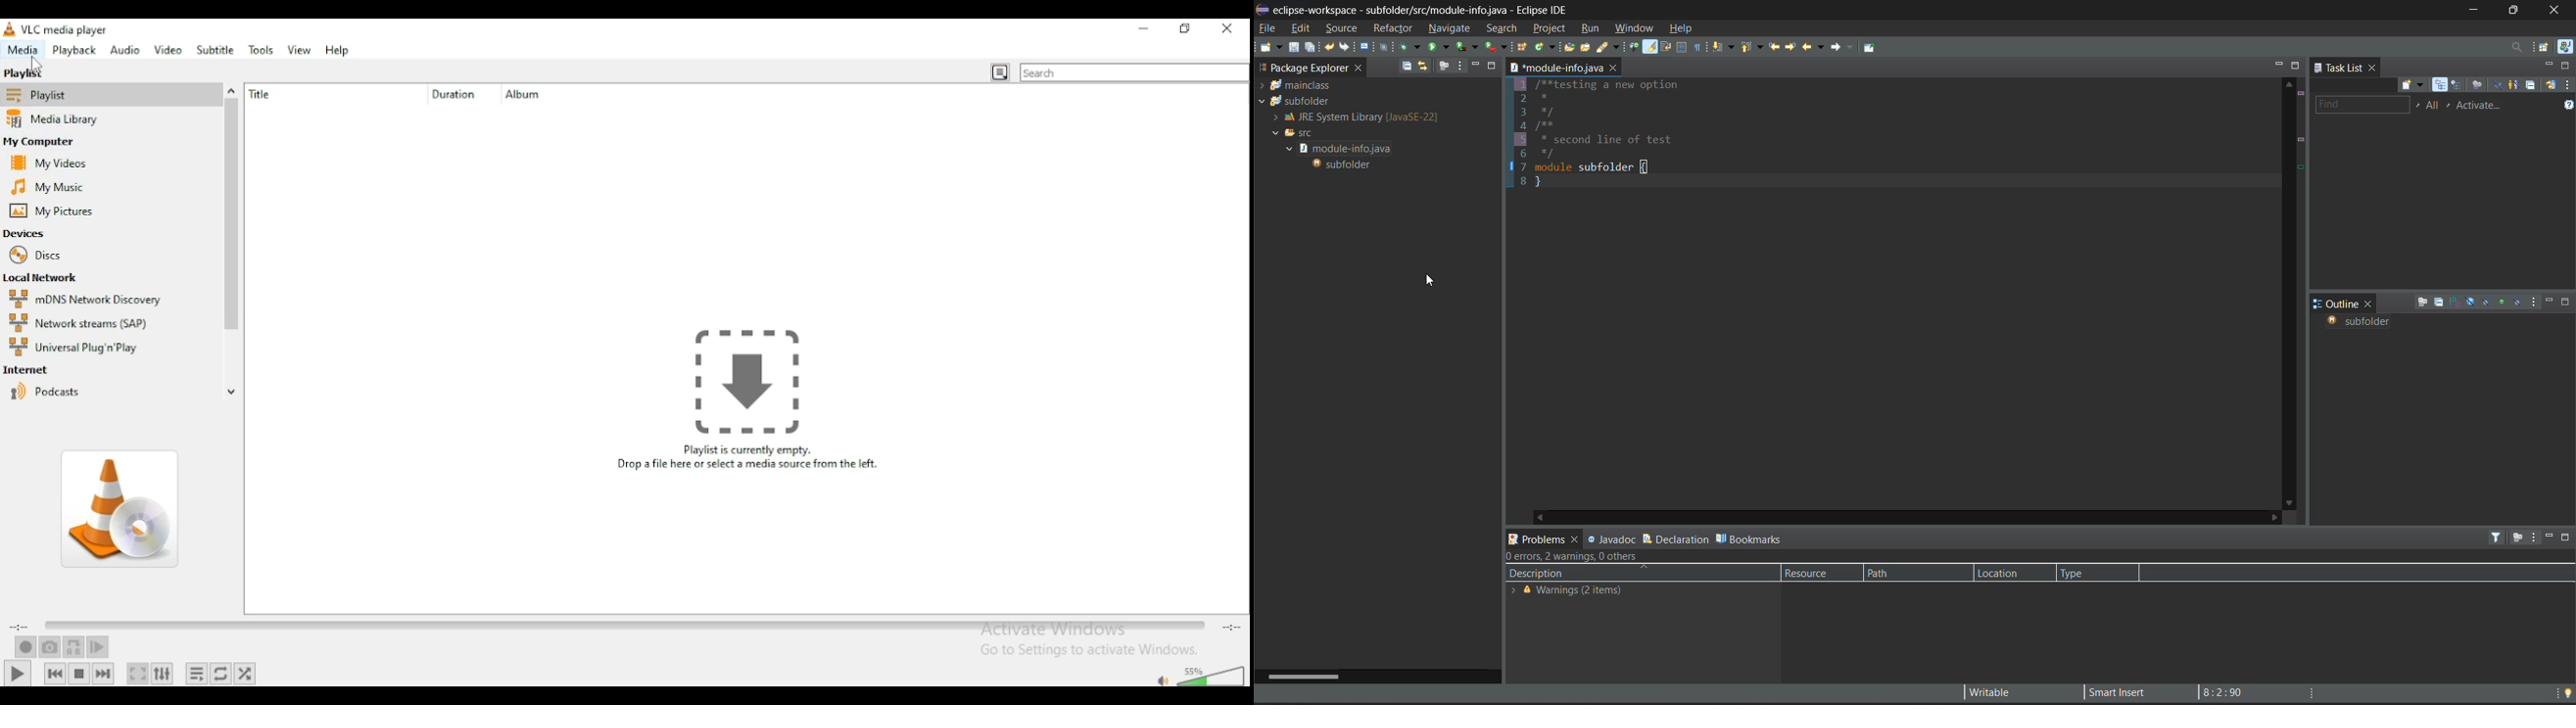 The image size is (2576, 728). Describe the element at coordinates (1393, 29) in the screenshot. I see `refractor` at that location.